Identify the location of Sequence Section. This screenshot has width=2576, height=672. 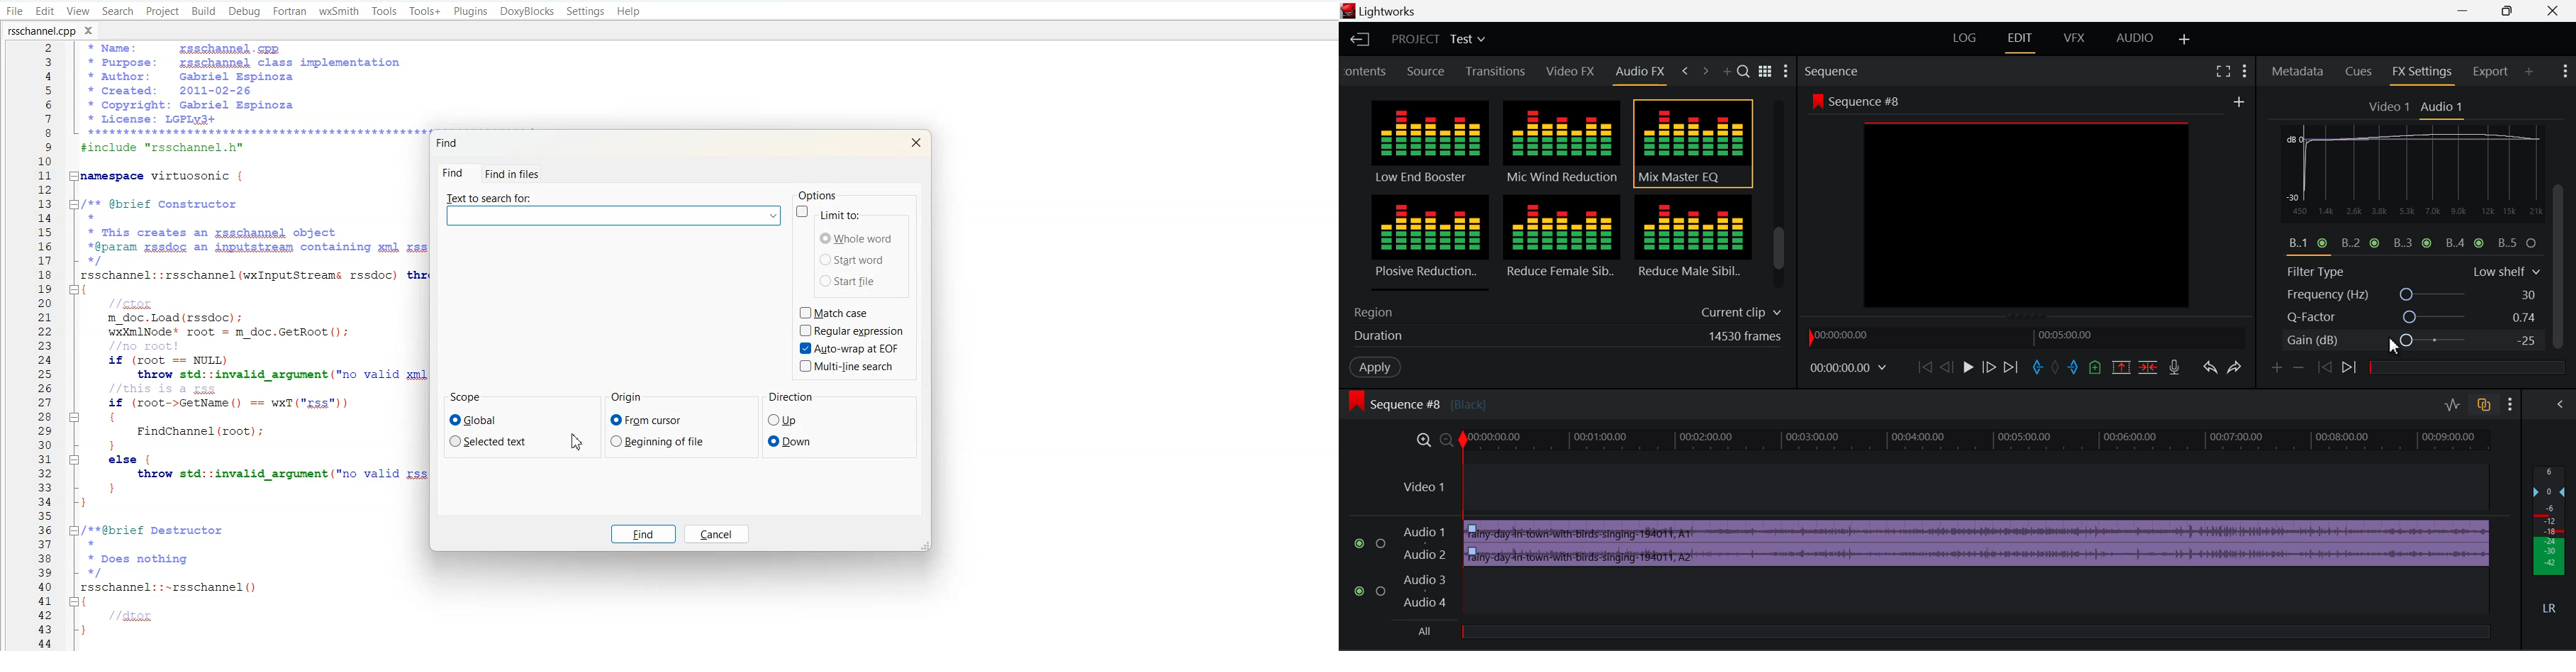
(1870, 70).